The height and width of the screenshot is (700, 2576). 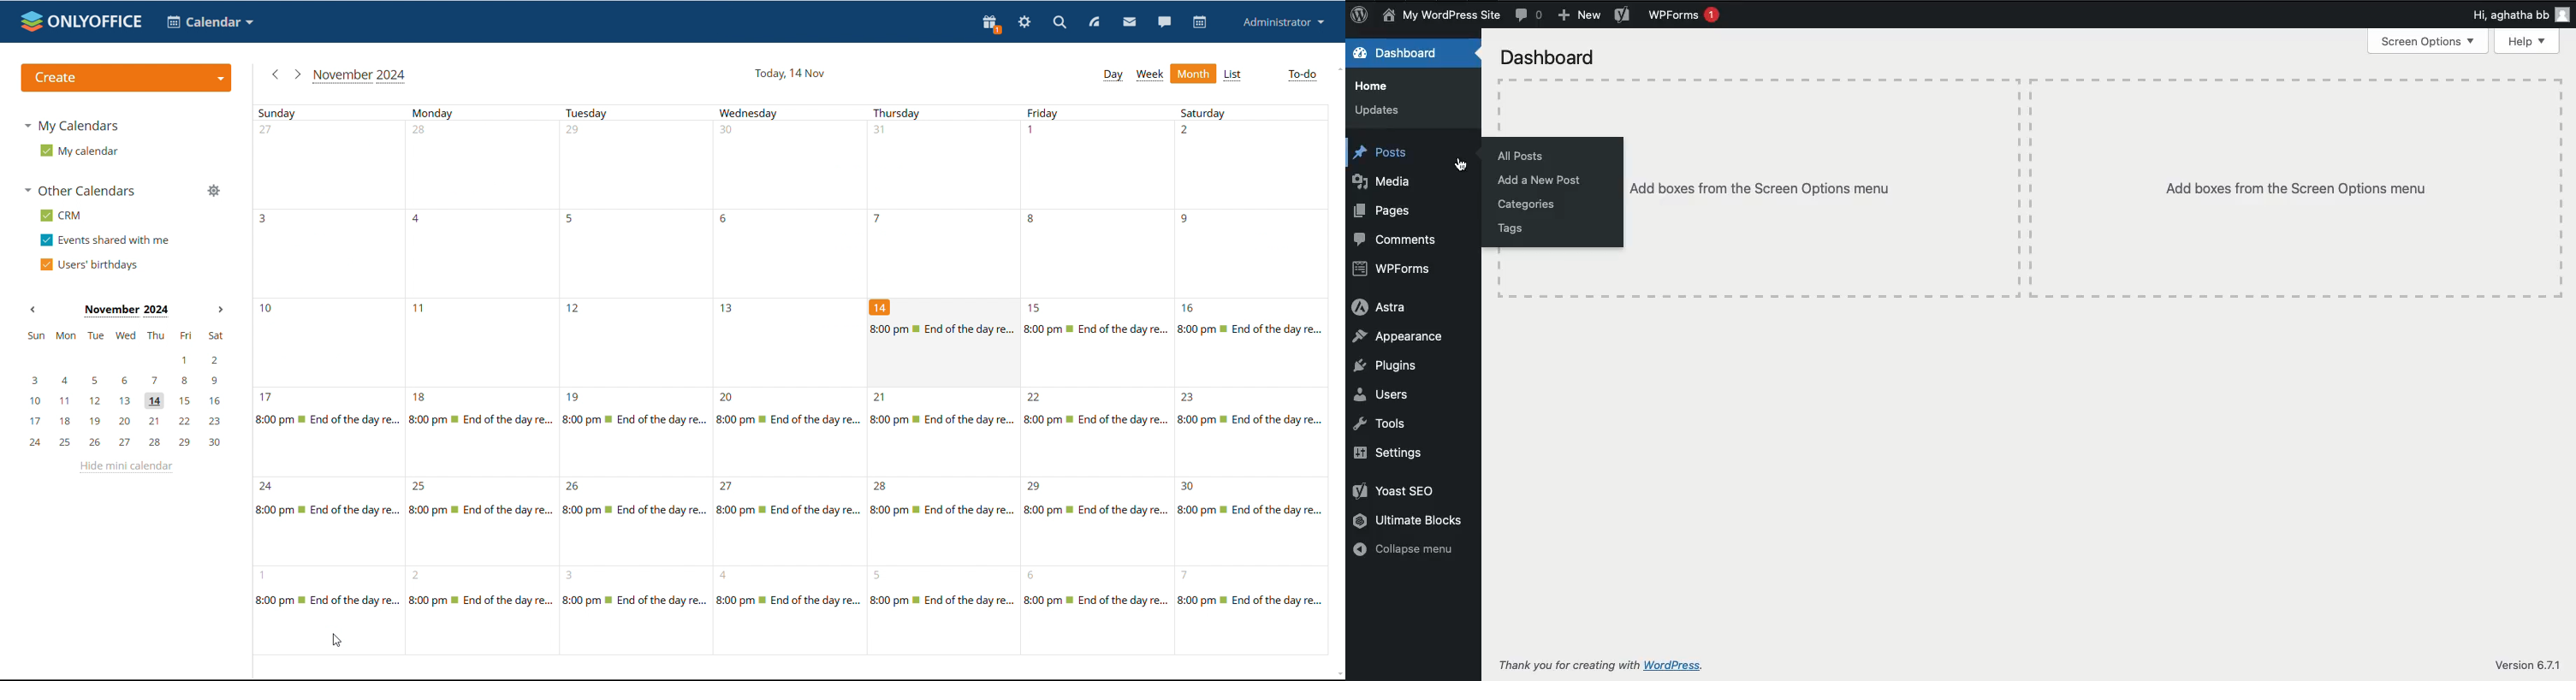 What do you see at coordinates (1391, 271) in the screenshot?
I see `WPForms` at bounding box center [1391, 271].